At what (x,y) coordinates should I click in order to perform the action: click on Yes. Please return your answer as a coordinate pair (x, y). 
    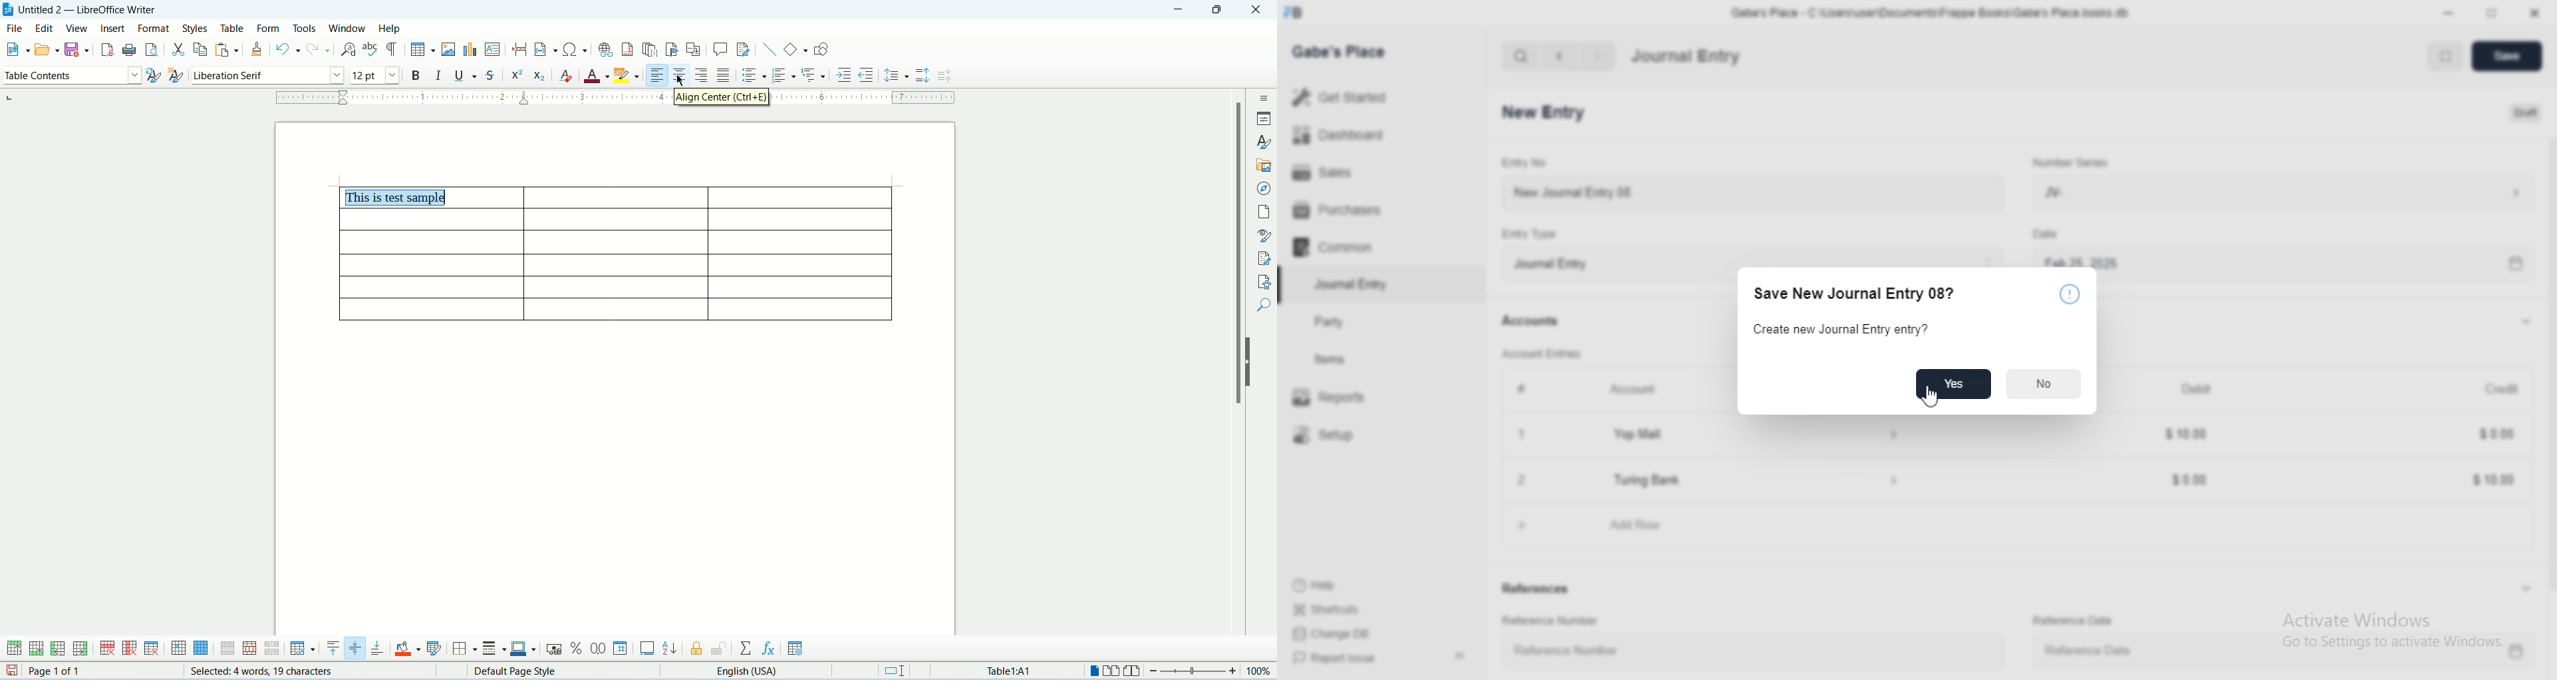
    Looking at the image, I should click on (1955, 382).